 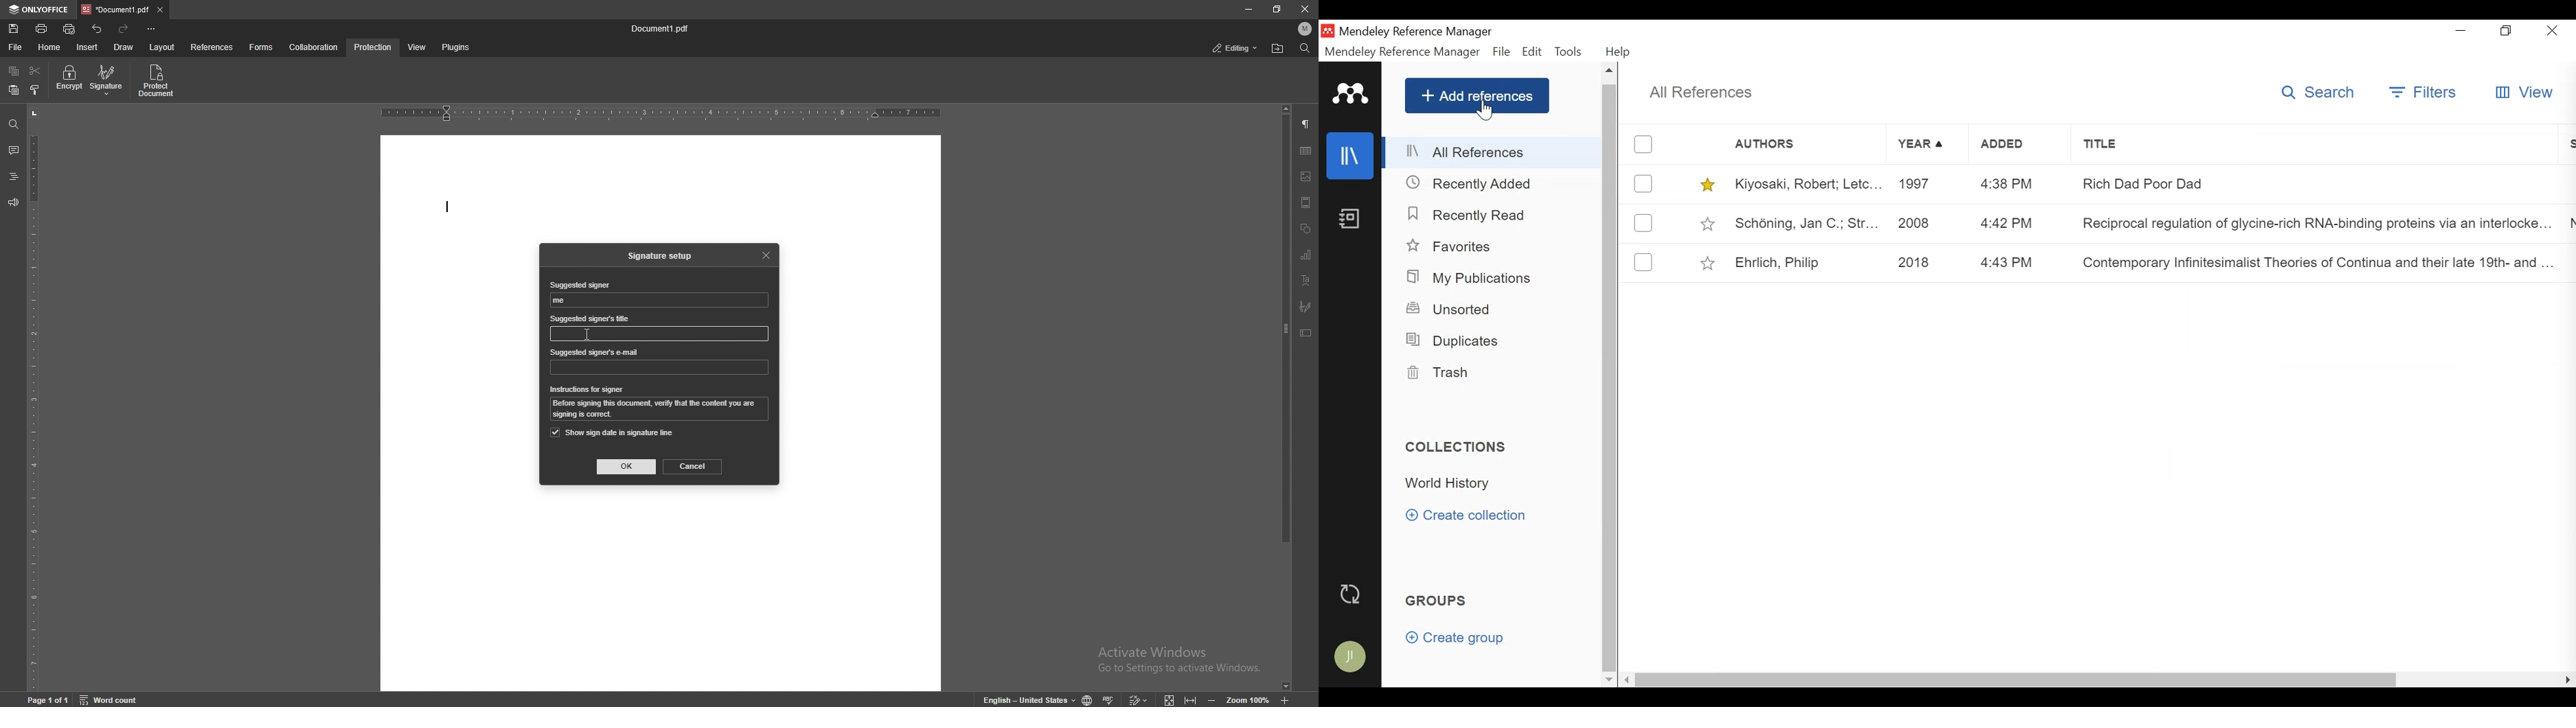 I want to click on signature, so click(x=1306, y=307).